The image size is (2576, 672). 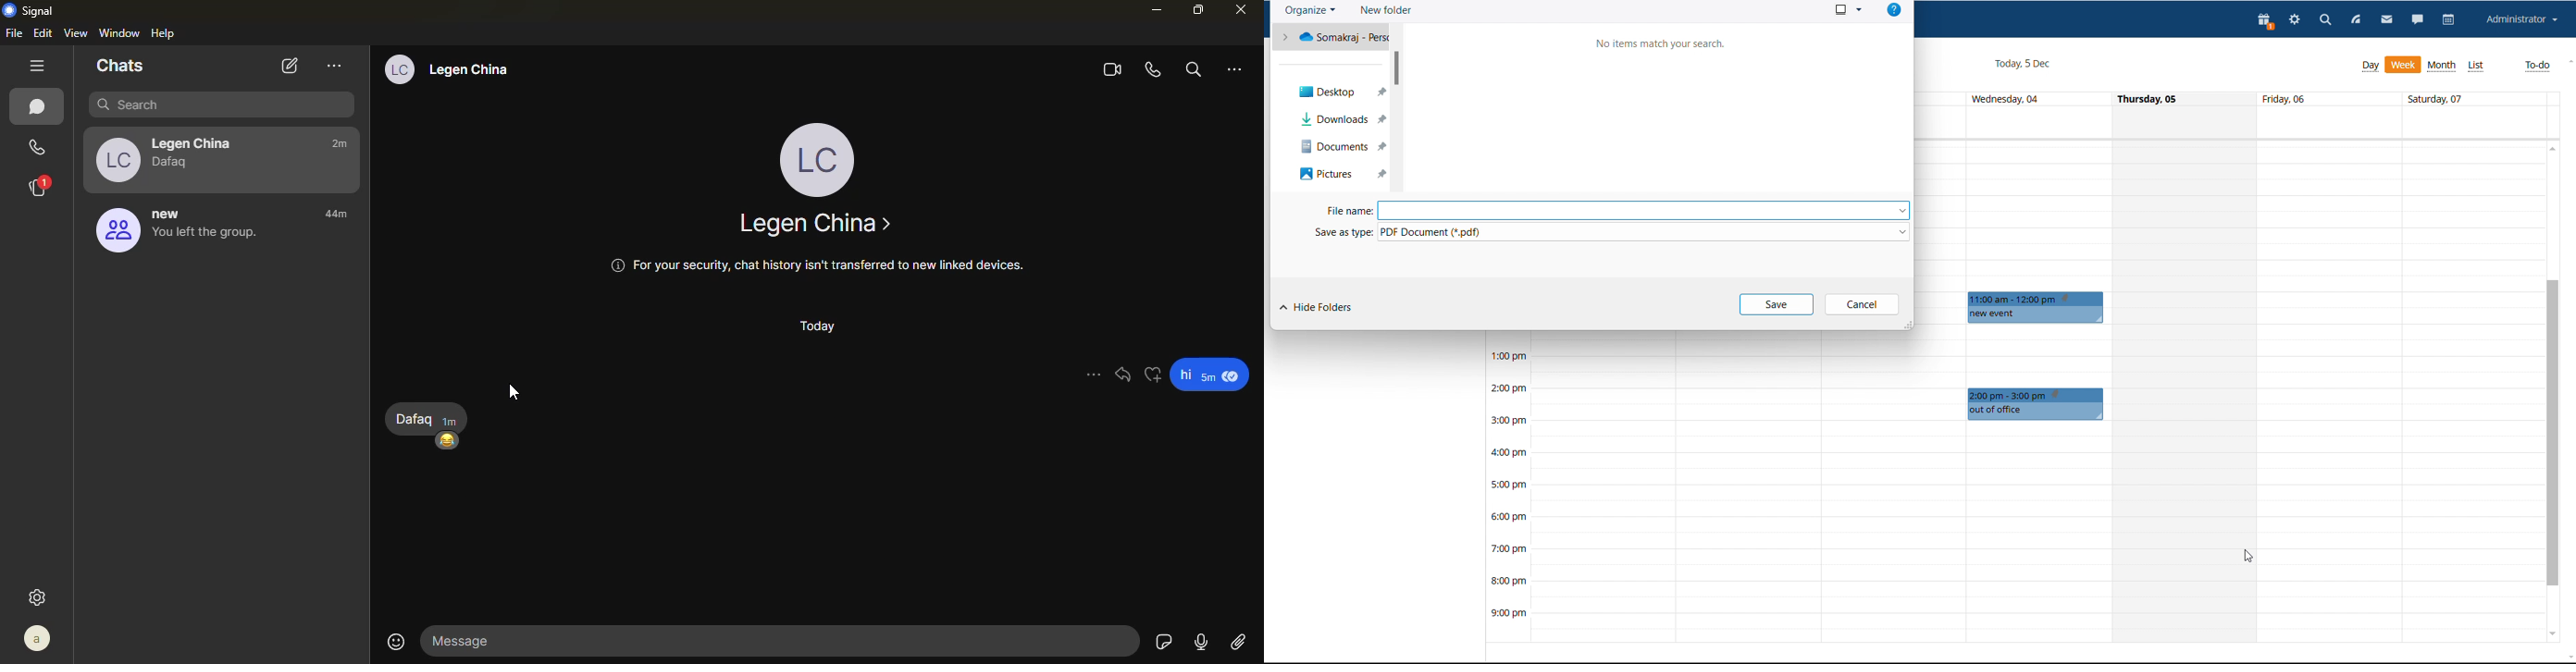 I want to click on , so click(x=2037, y=404).